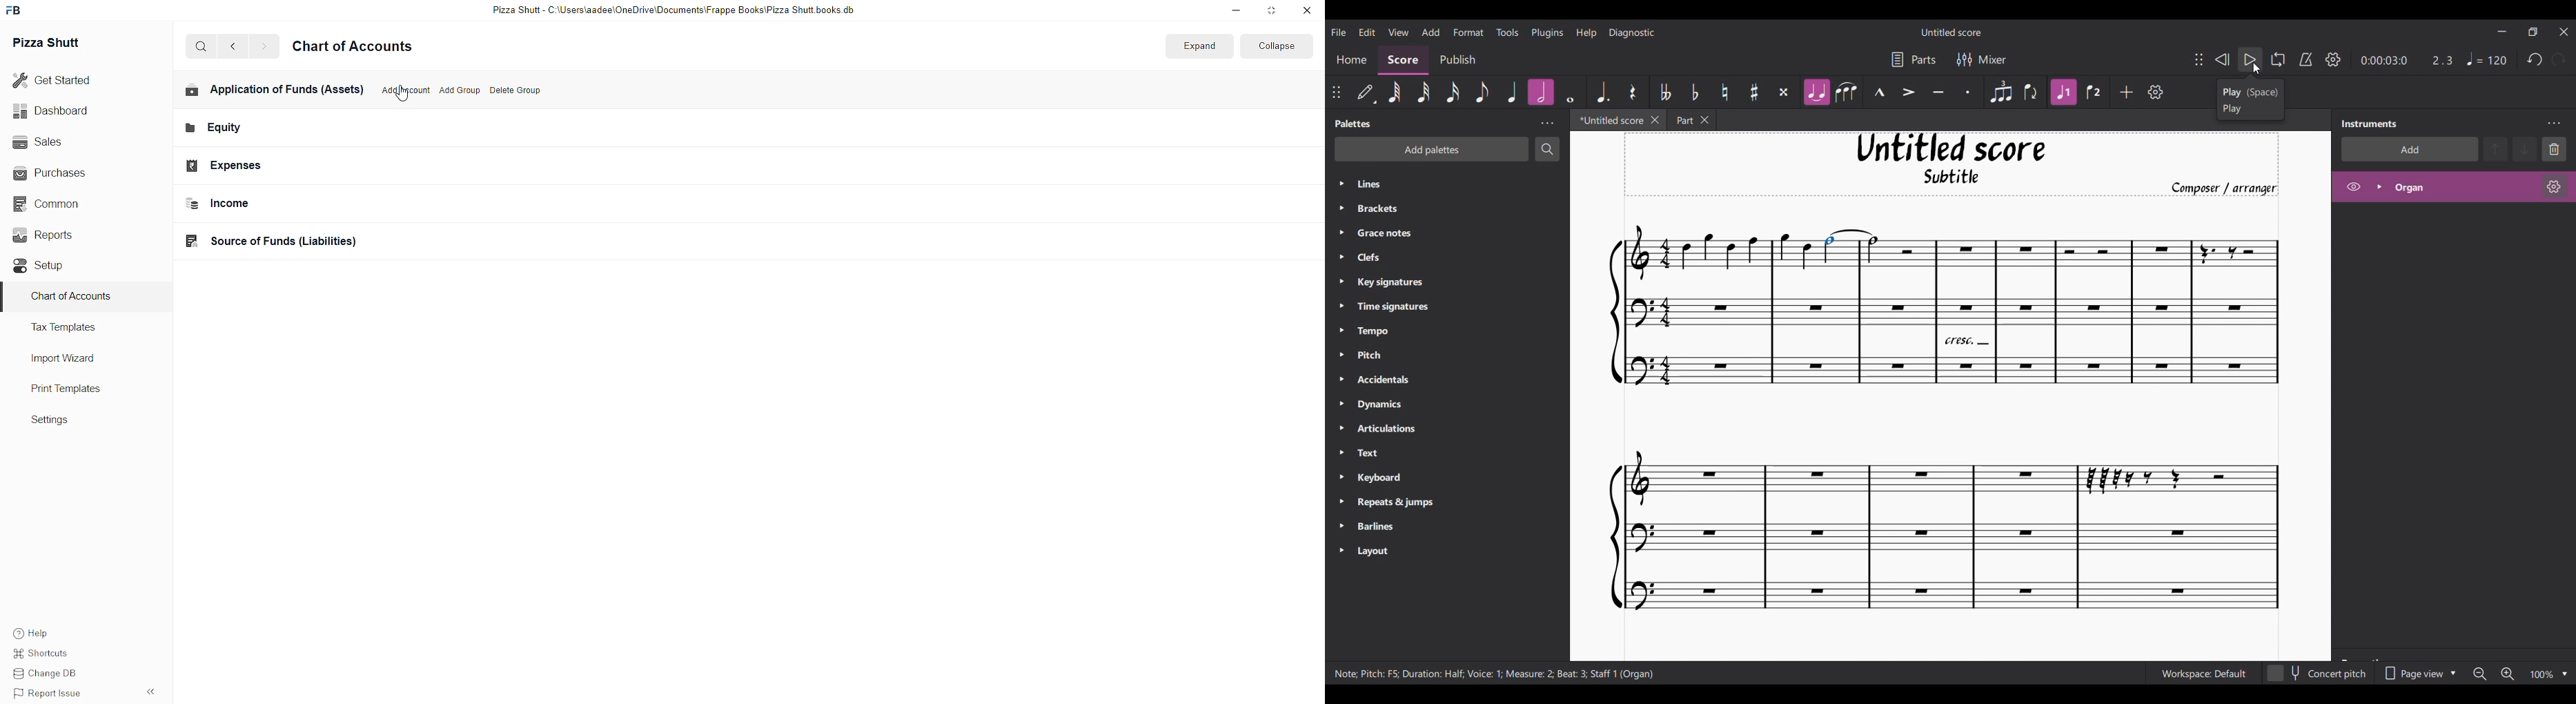 Image resolution: width=2576 pixels, height=728 pixels. I want to click on cursor, so click(403, 95).